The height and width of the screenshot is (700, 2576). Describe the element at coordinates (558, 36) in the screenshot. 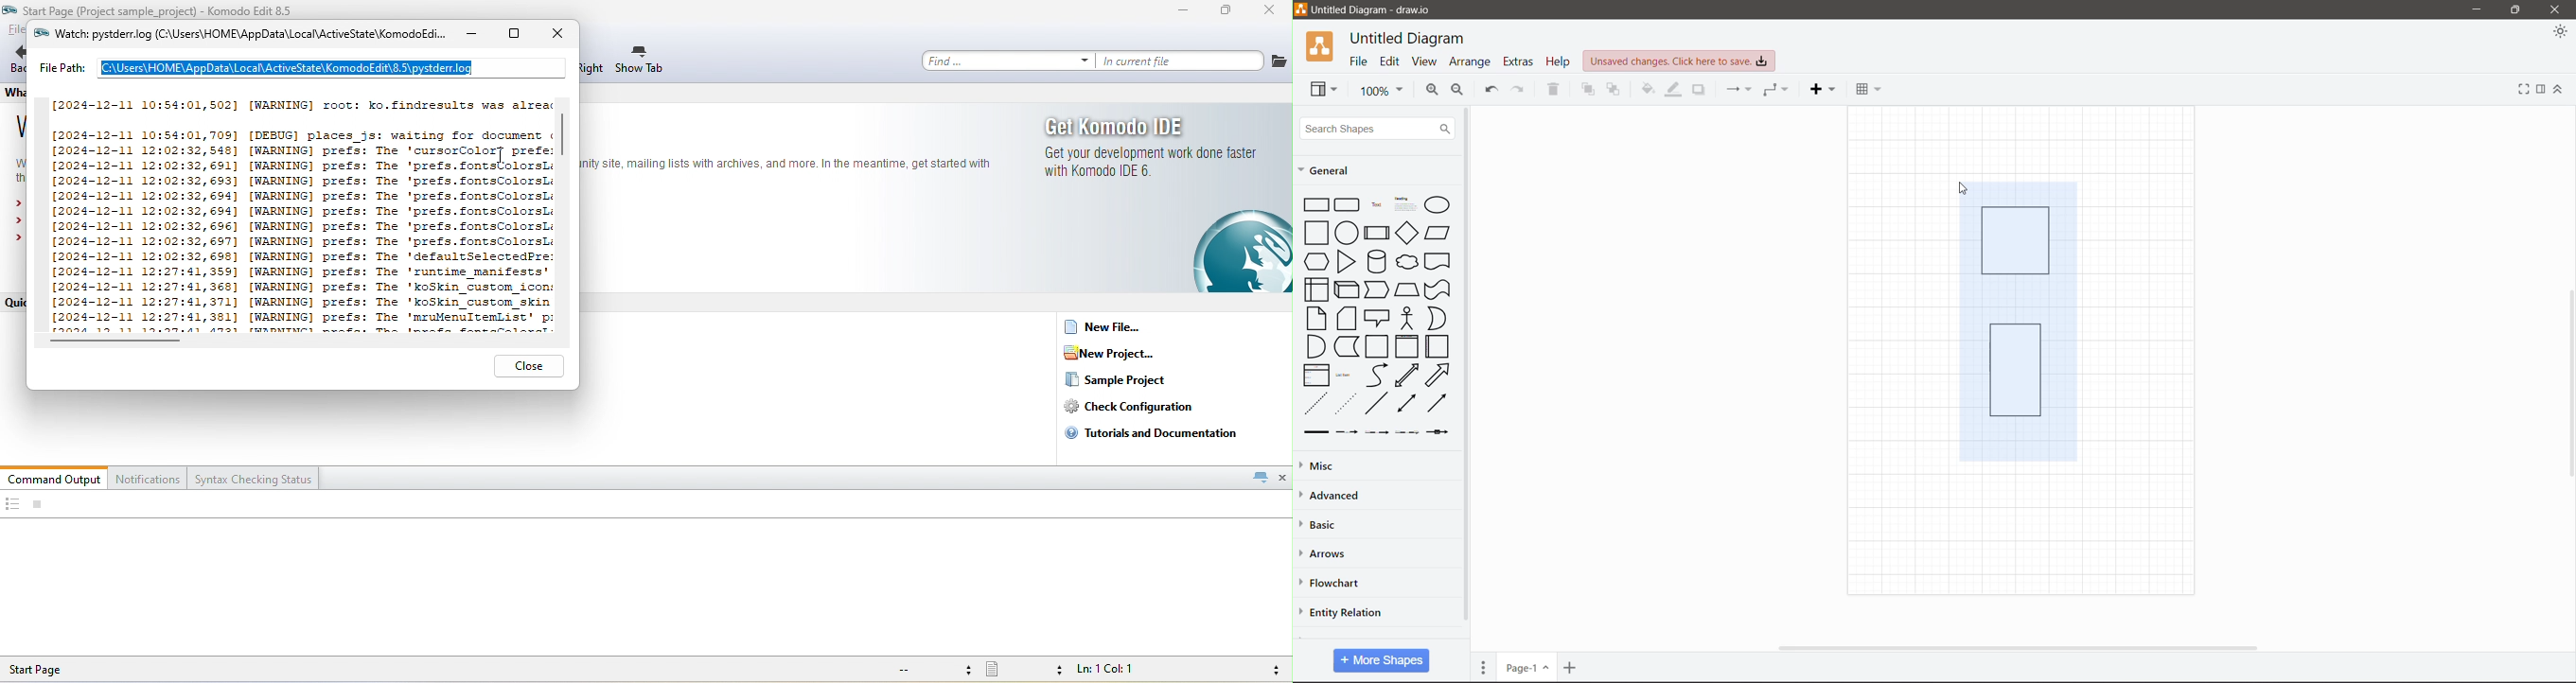

I see `close` at that location.